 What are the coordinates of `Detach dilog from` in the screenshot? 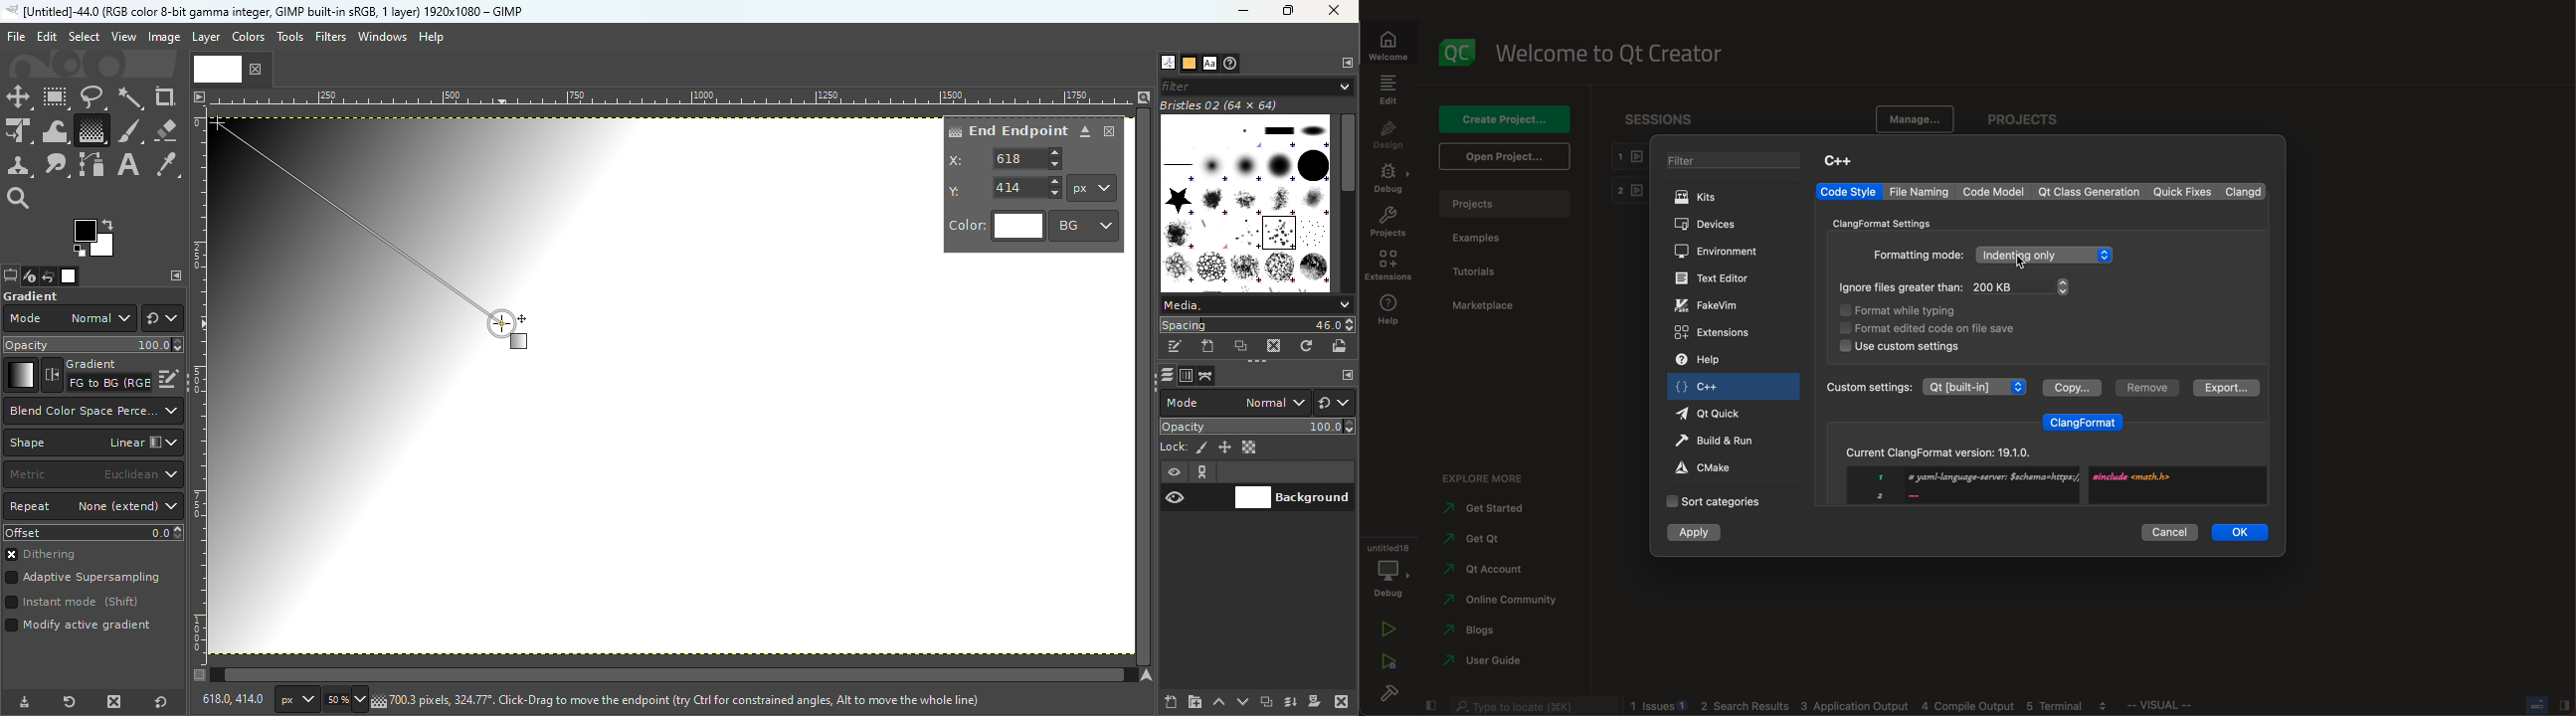 It's located at (1086, 132).